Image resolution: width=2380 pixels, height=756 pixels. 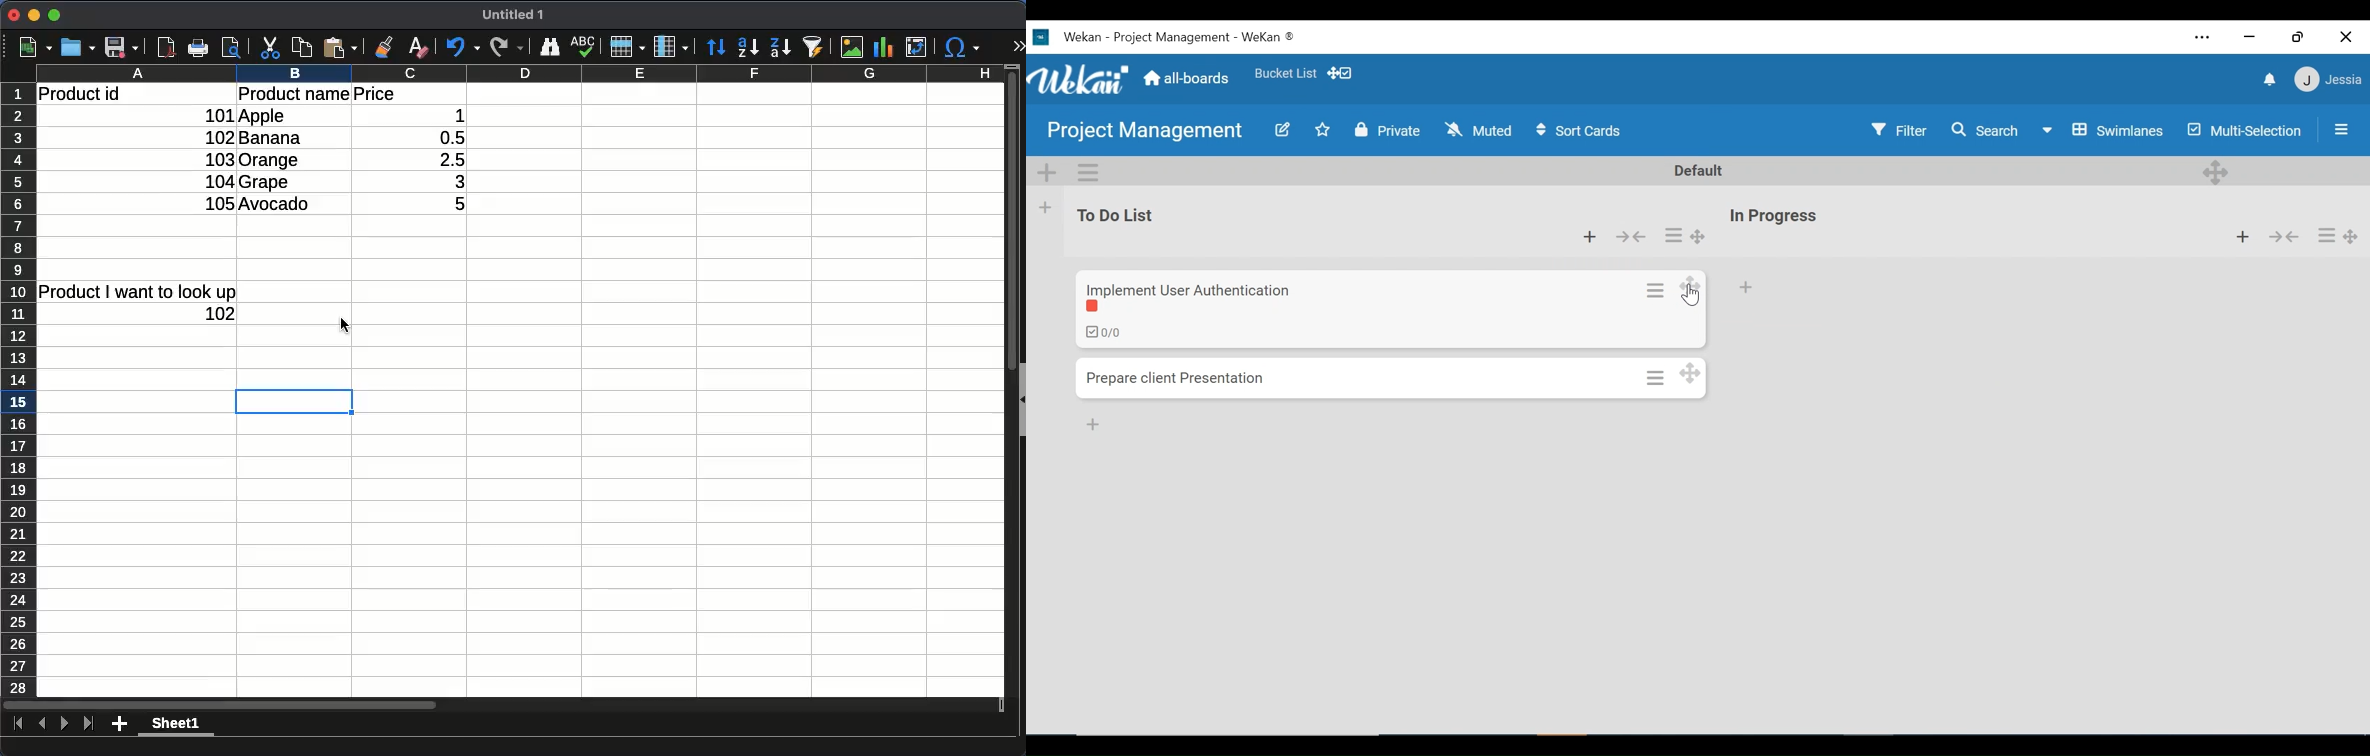 I want to click on 101, so click(x=217, y=116).